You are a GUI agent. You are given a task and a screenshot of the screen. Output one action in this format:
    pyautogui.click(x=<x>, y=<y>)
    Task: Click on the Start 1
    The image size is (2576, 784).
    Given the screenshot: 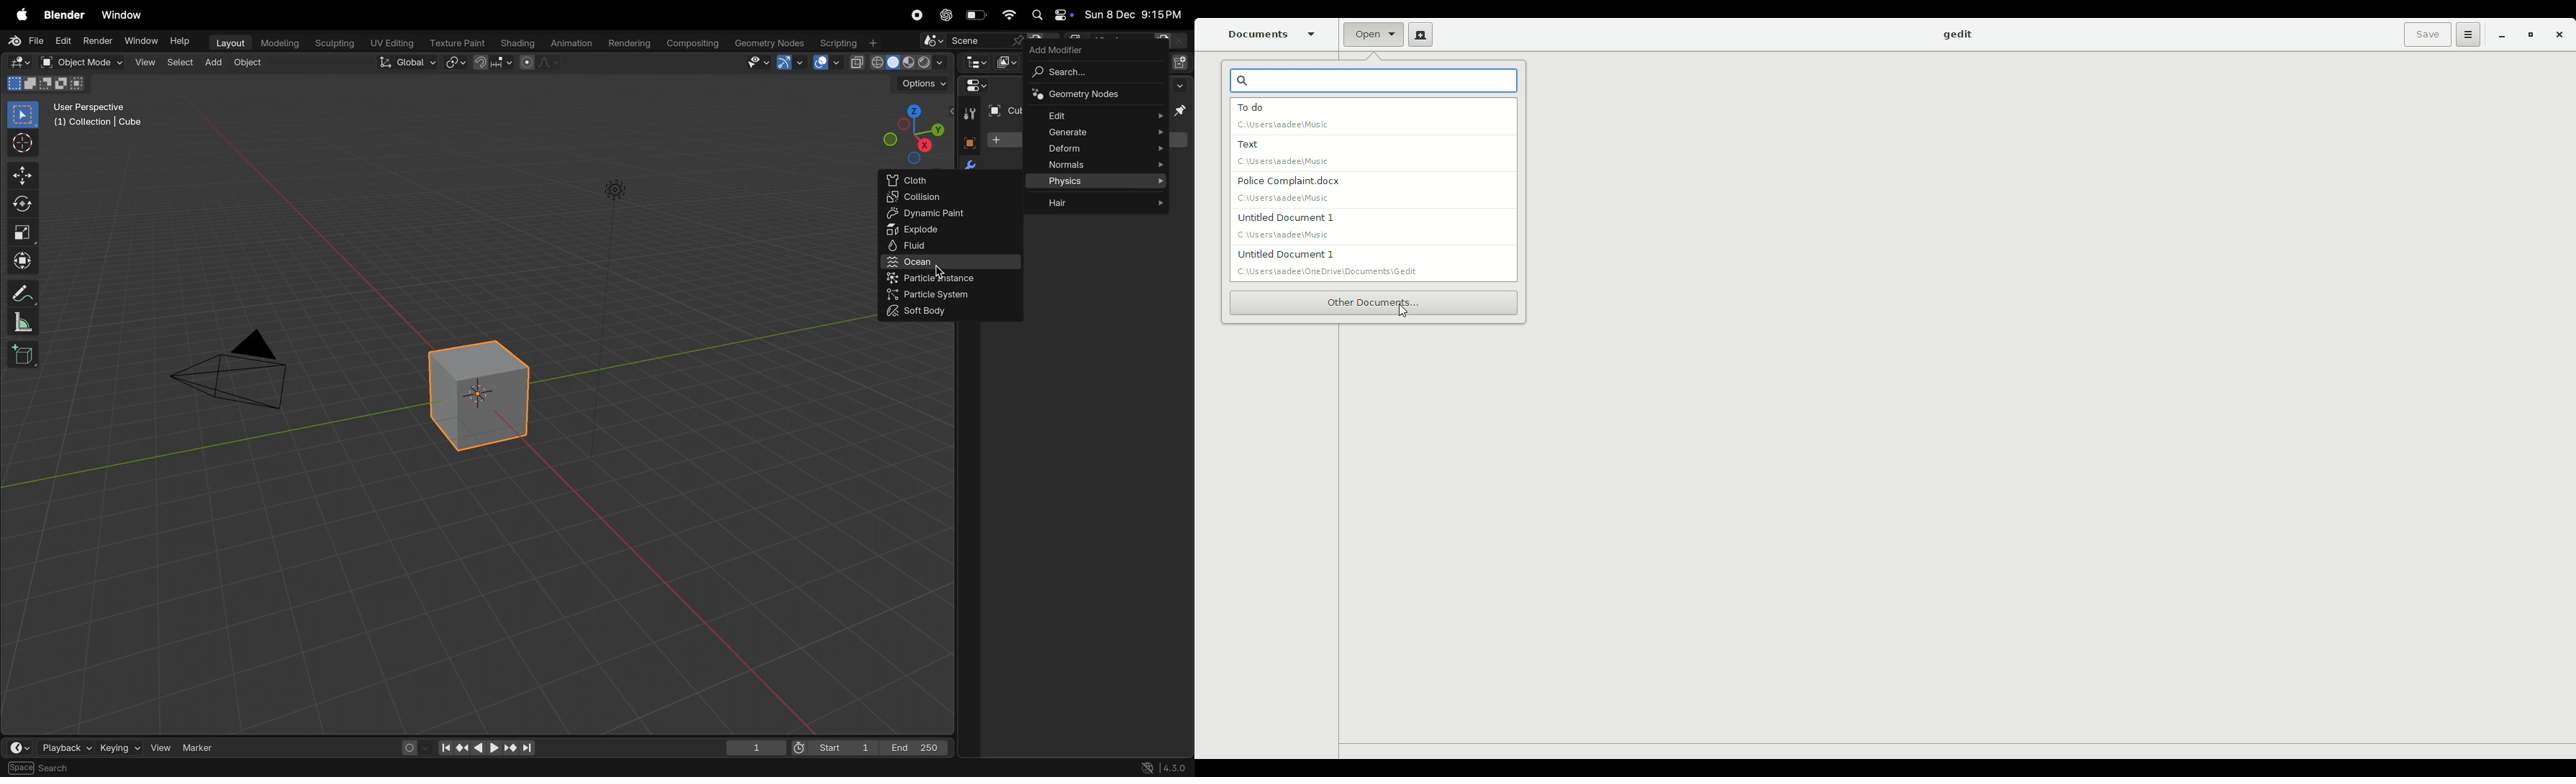 What is the action you would take?
    pyautogui.click(x=833, y=747)
    